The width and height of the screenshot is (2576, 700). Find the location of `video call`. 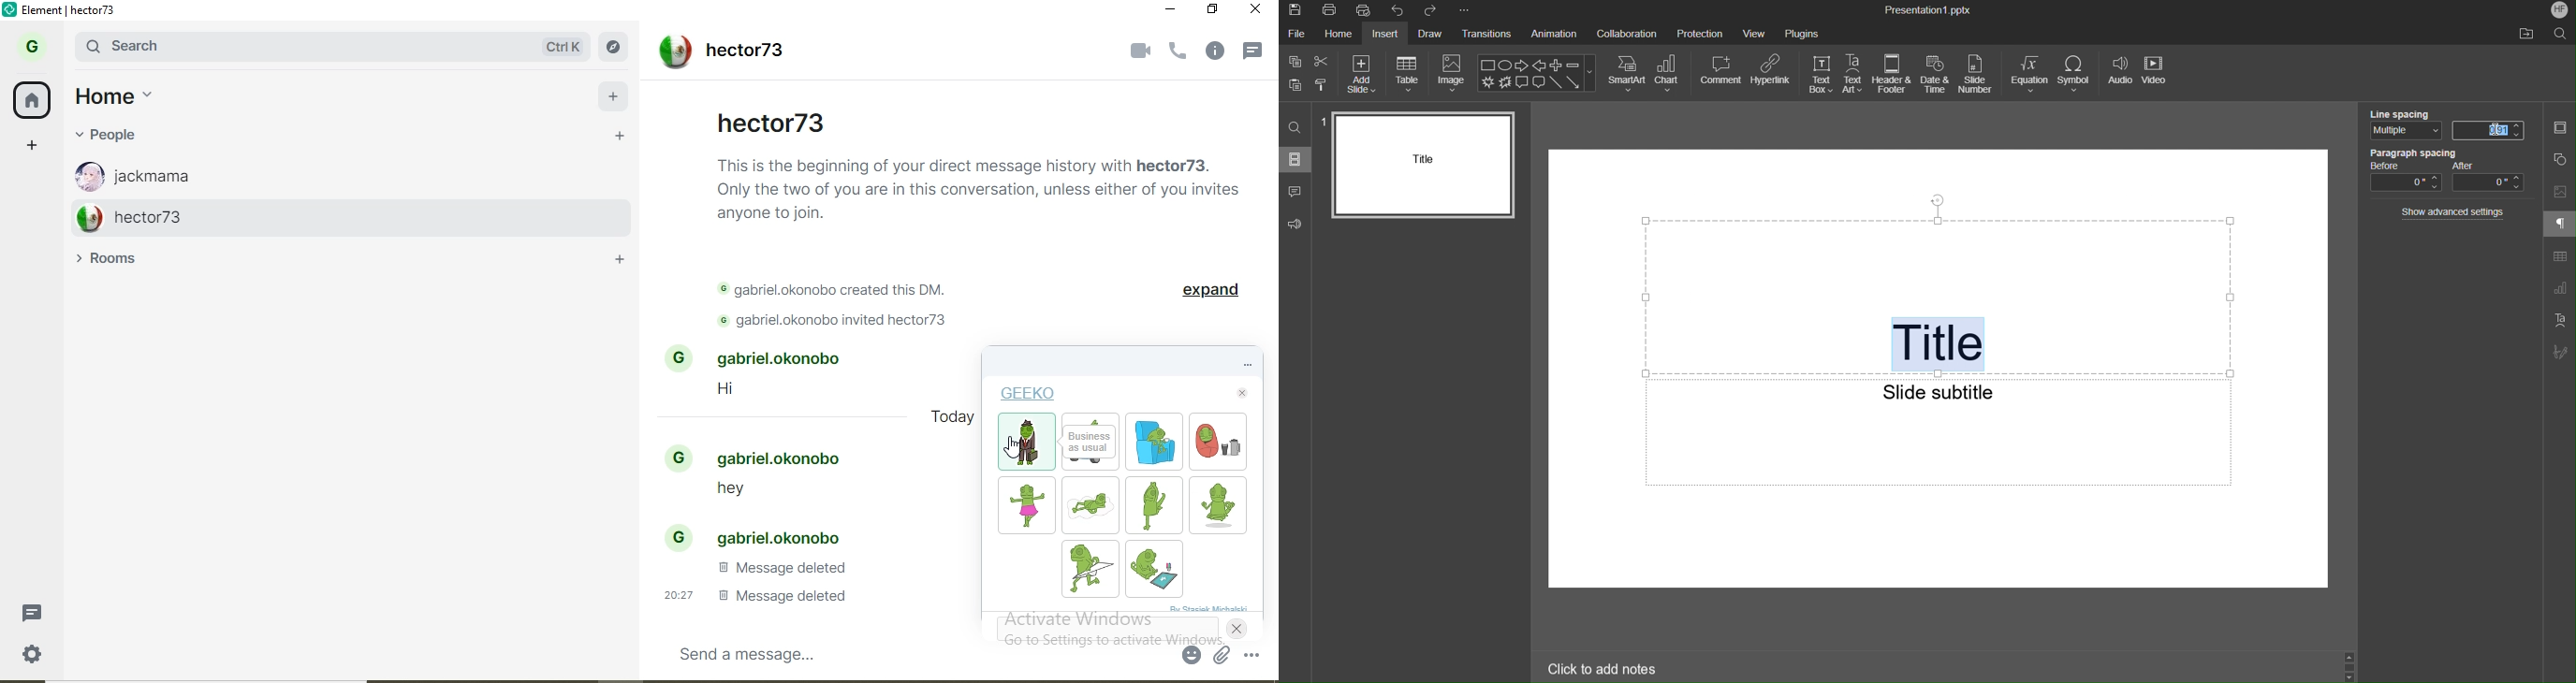

video call is located at coordinates (1135, 50).